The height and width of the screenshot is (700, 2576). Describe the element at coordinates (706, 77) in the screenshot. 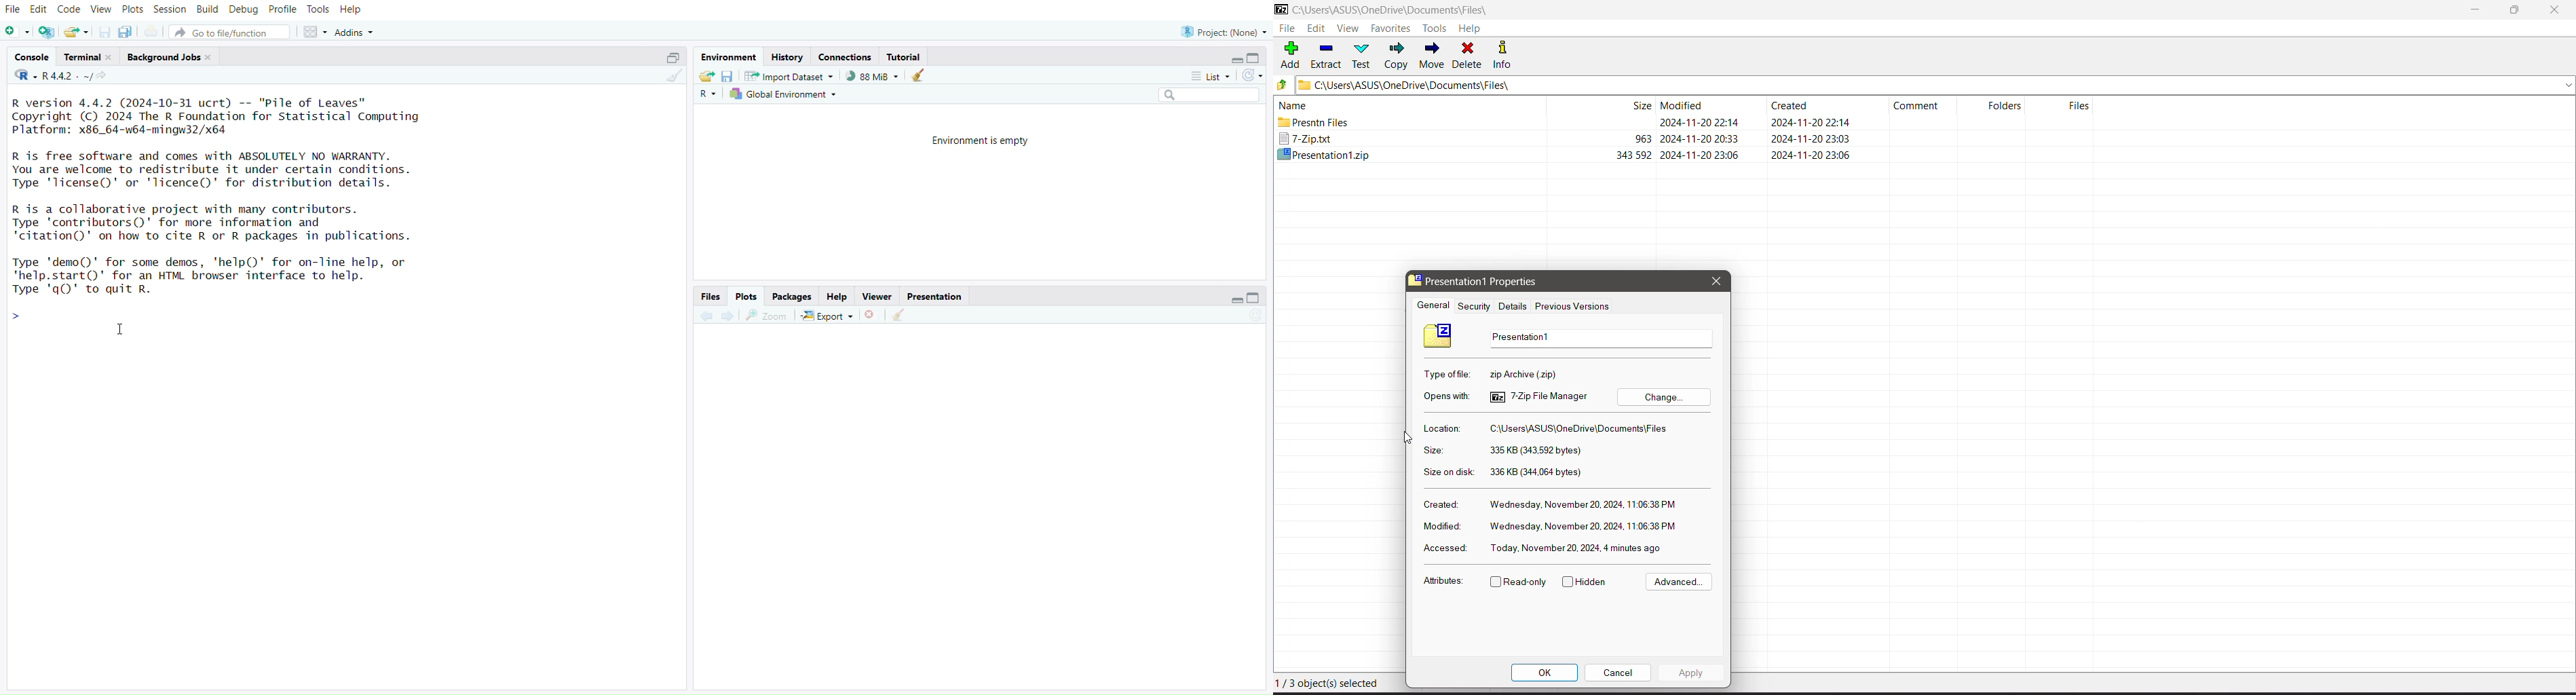

I see `load workspace` at that location.